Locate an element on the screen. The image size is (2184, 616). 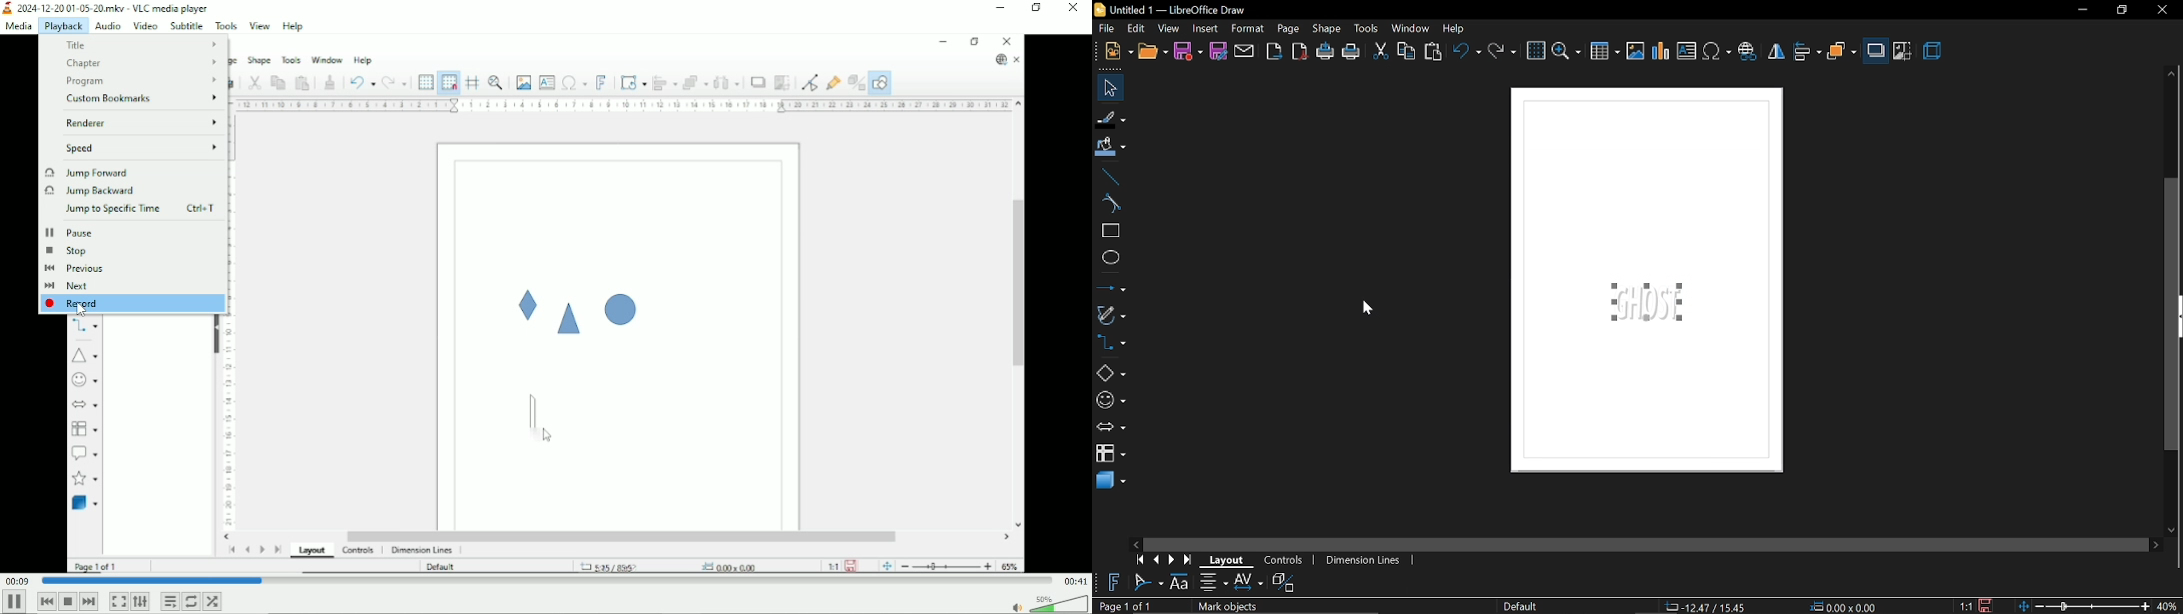
shadow is located at coordinates (1876, 52).